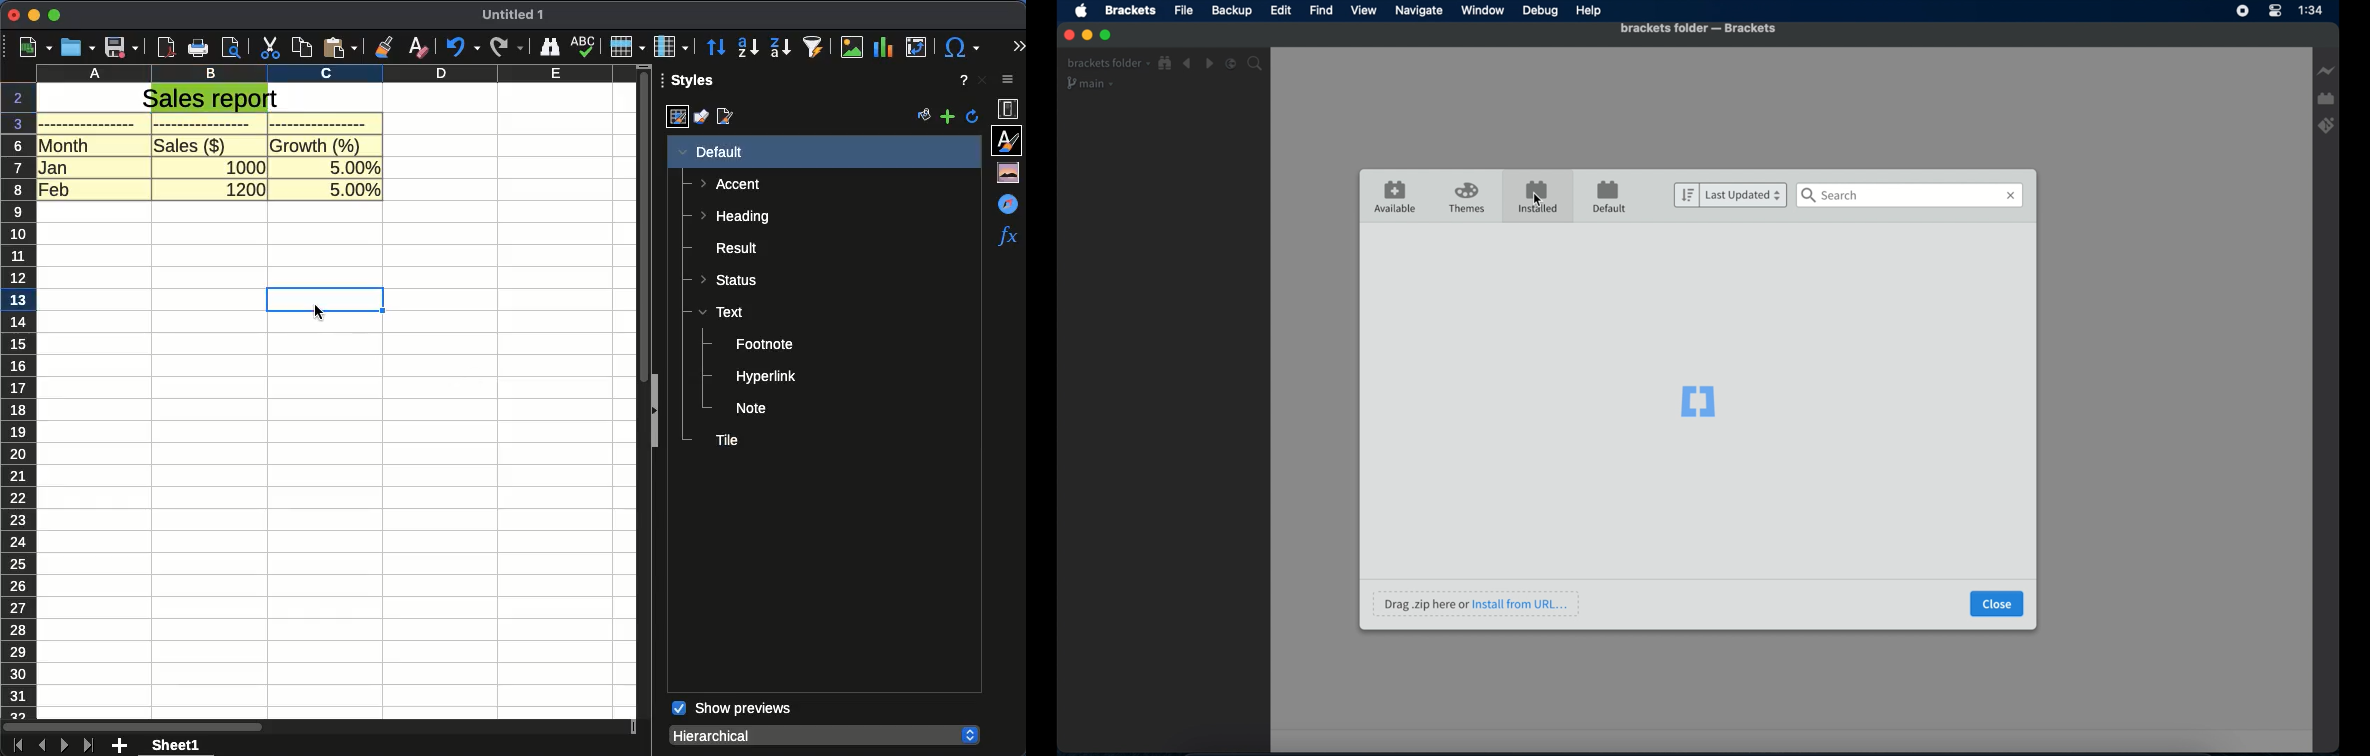 This screenshot has width=2380, height=756. Describe the element at coordinates (317, 144) in the screenshot. I see `growth (%)` at that location.